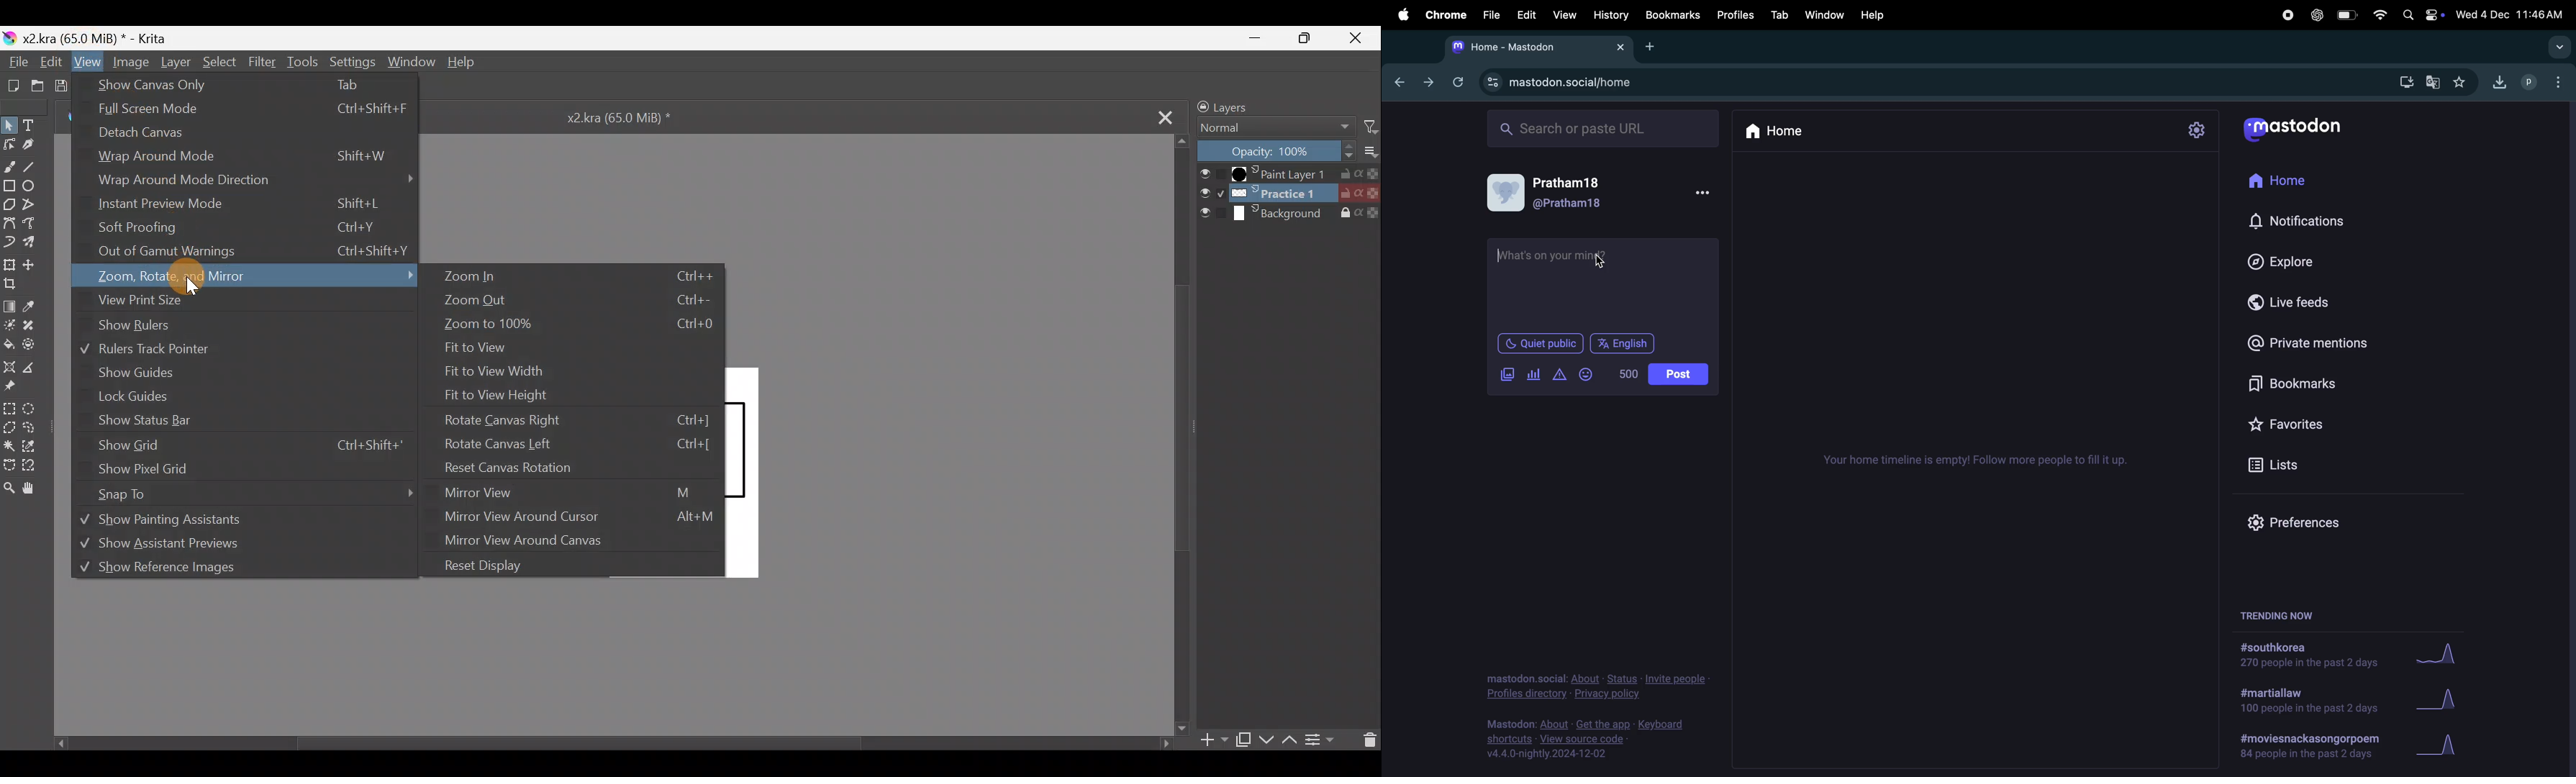 This screenshot has width=2576, height=784. What do you see at coordinates (2292, 306) in the screenshot?
I see `live feeds` at bounding box center [2292, 306].